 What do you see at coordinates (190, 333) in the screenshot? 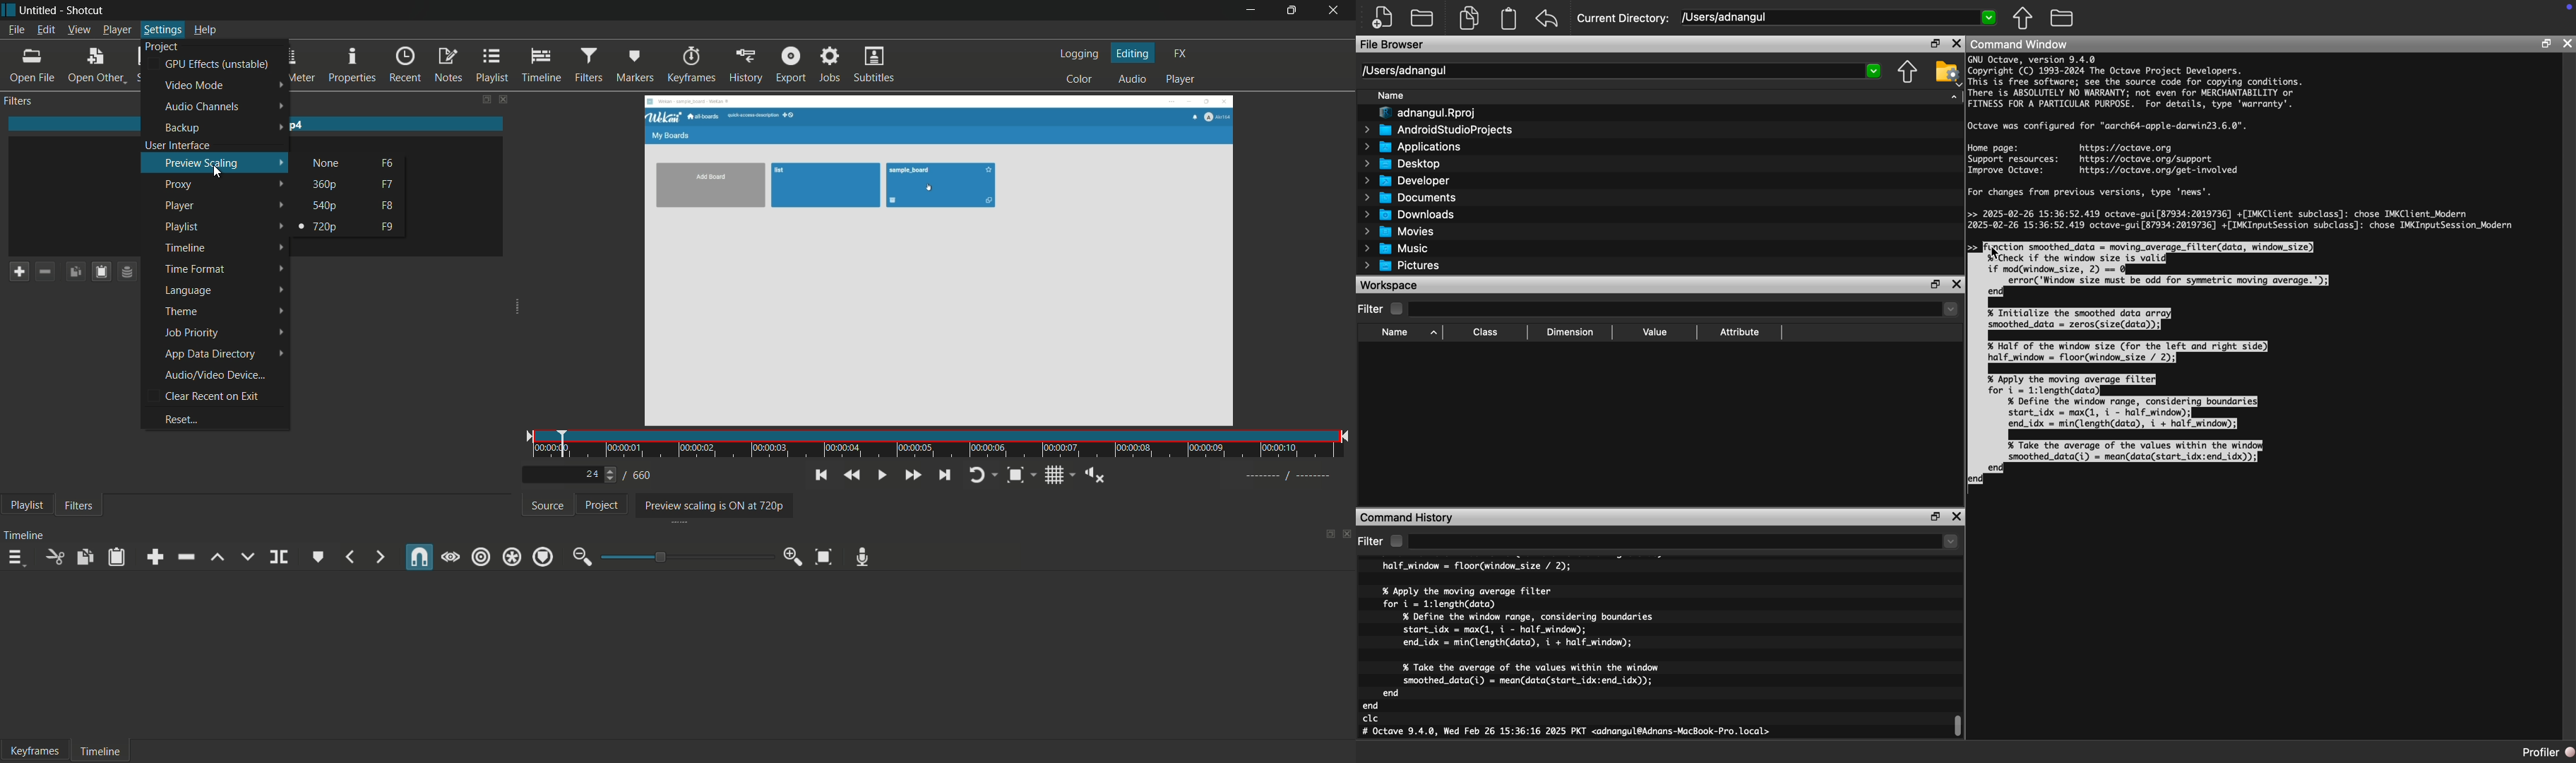
I see `job priority` at bounding box center [190, 333].